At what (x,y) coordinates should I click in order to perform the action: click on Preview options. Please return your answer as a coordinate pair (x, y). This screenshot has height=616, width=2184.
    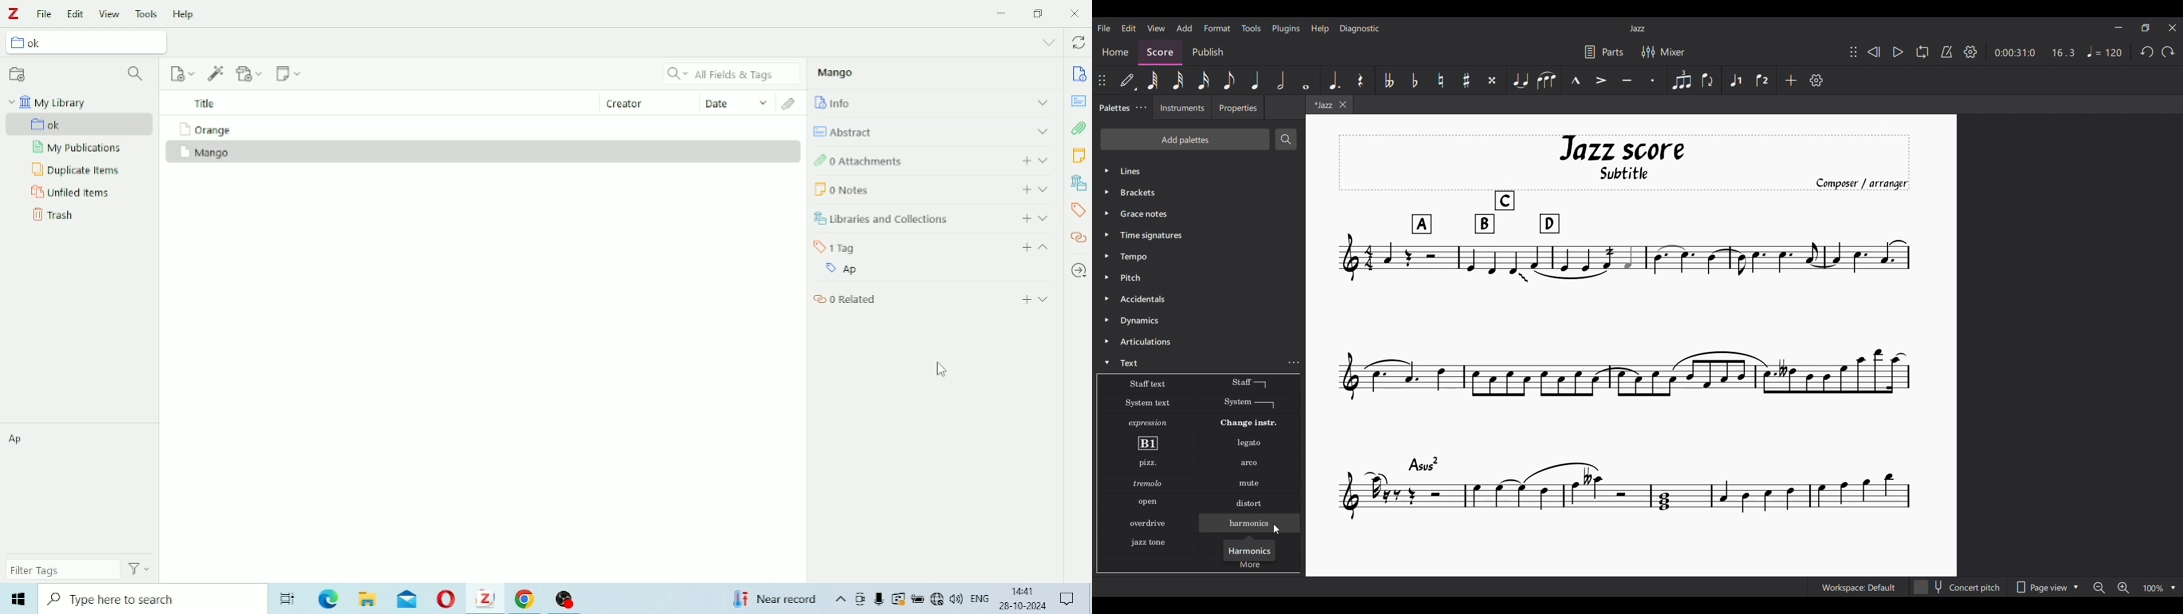
    Looking at the image, I should click on (2048, 587).